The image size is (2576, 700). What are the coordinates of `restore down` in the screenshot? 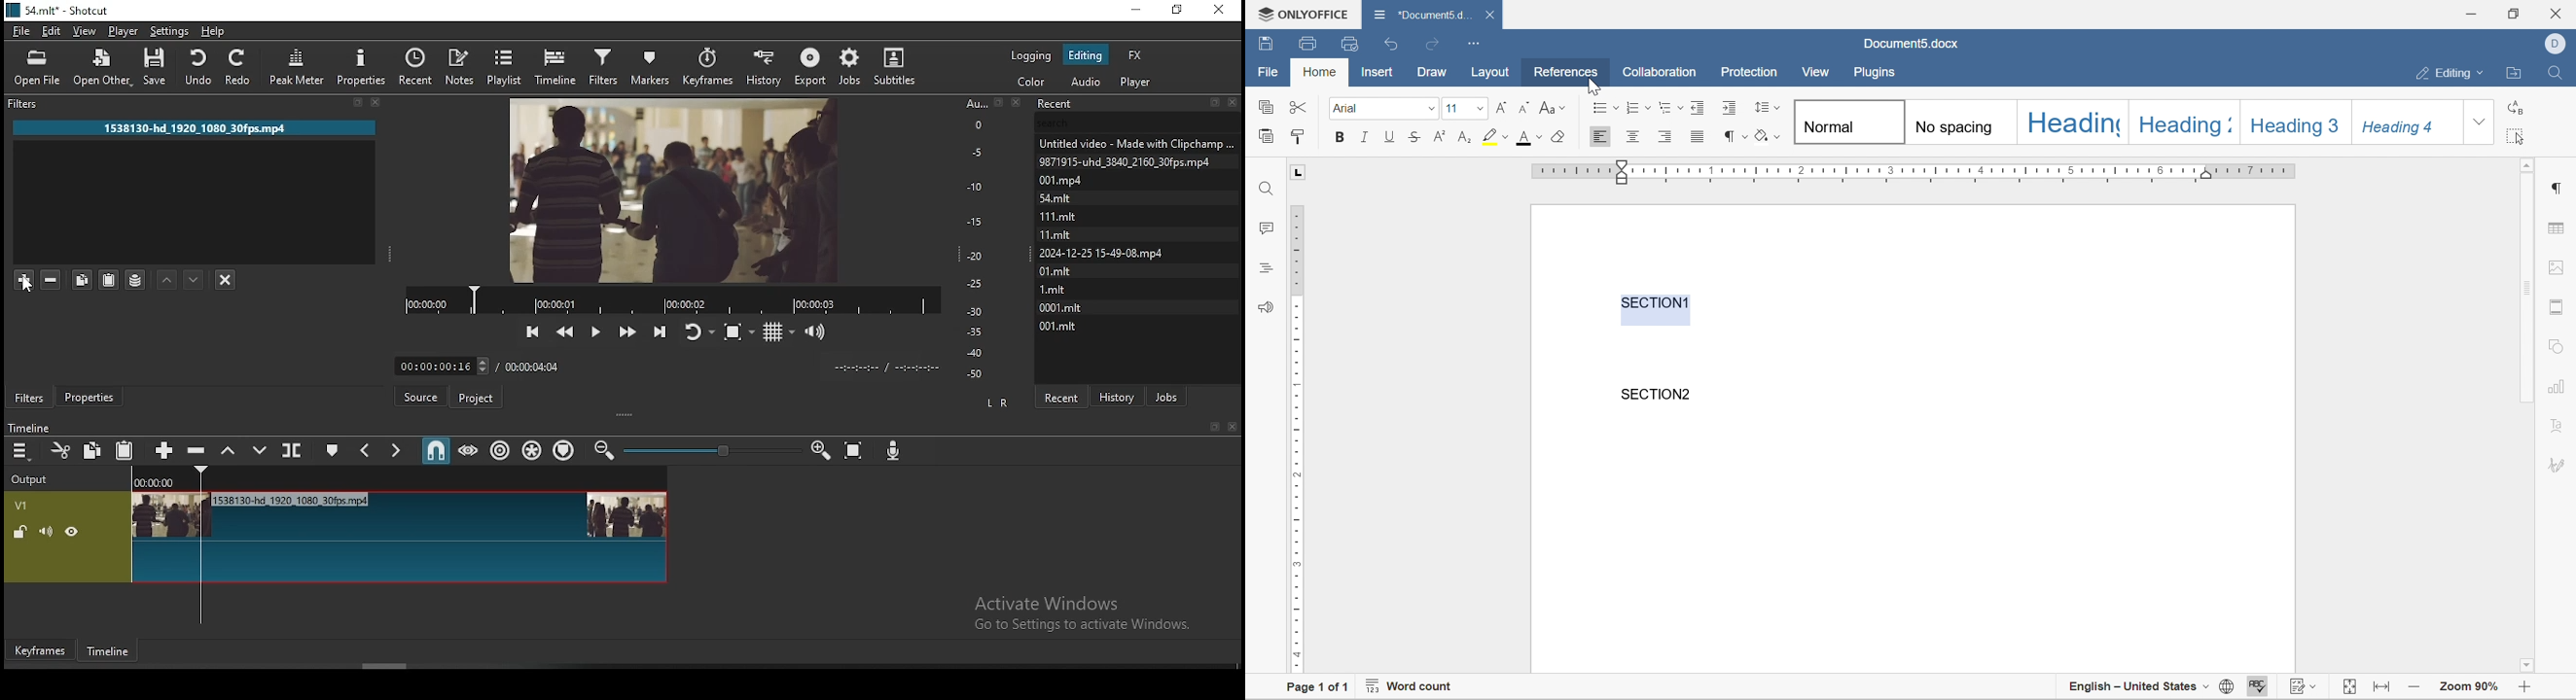 It's located at (2512, 12).